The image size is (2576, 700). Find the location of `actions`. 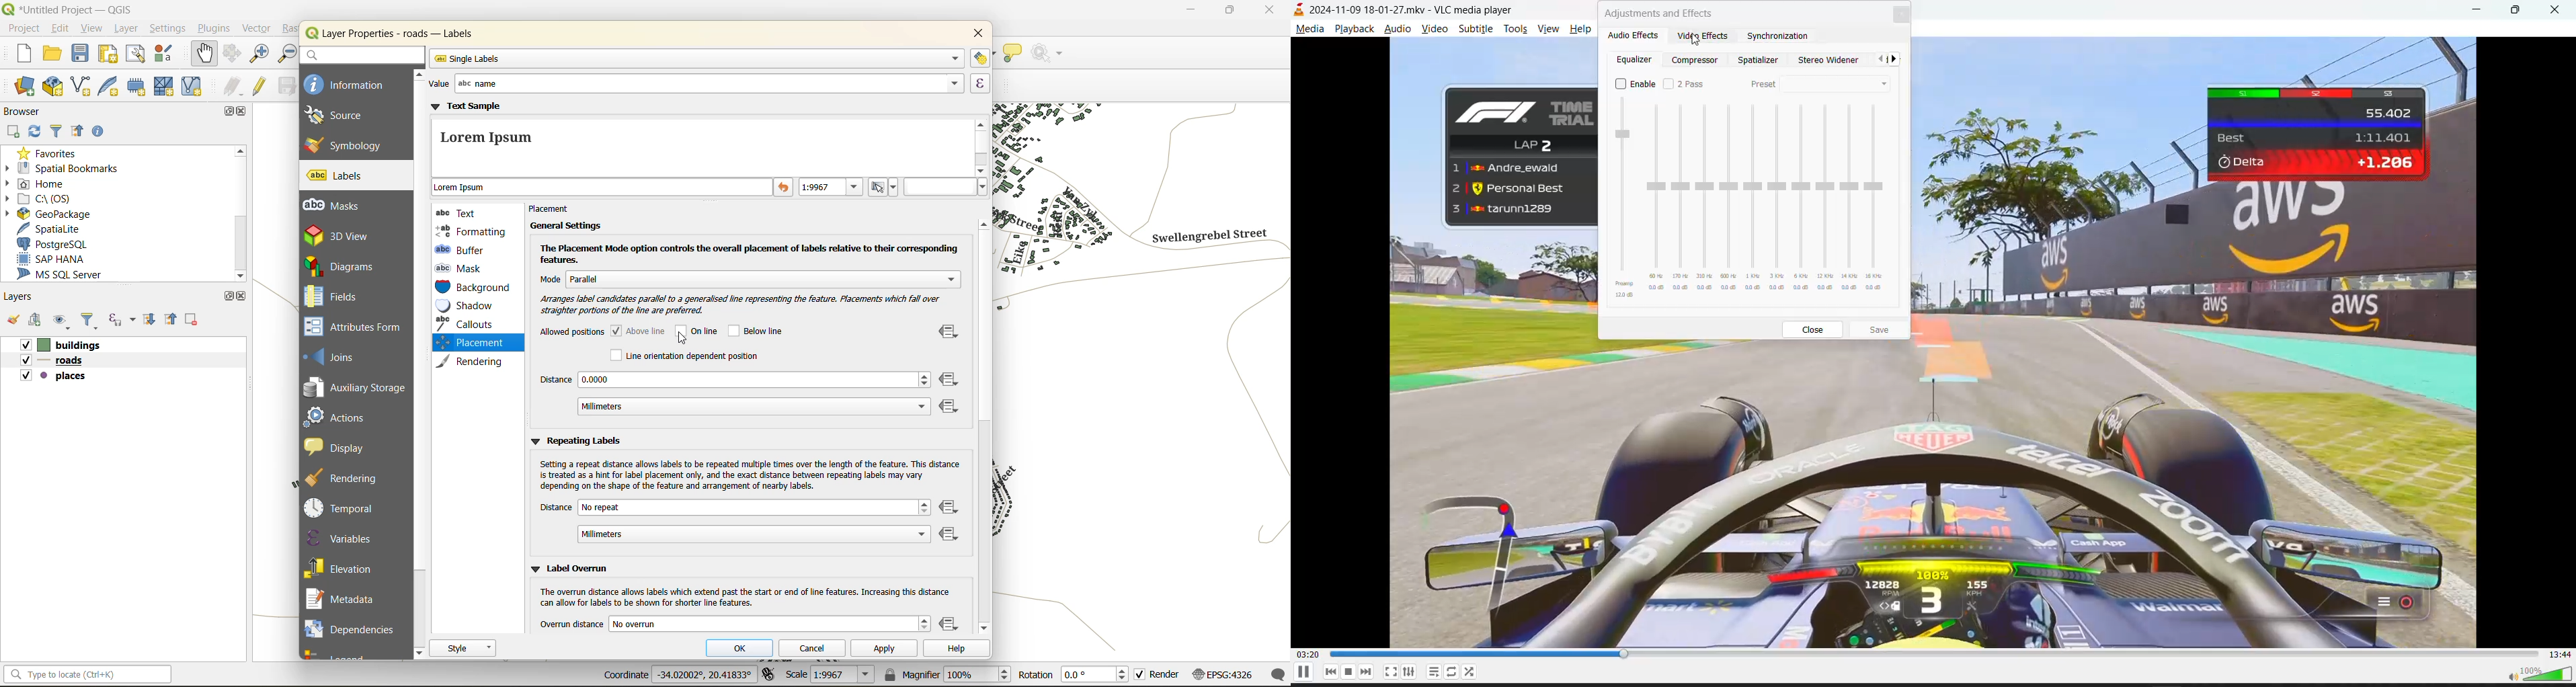

actions is located at coordinates (344, 417).